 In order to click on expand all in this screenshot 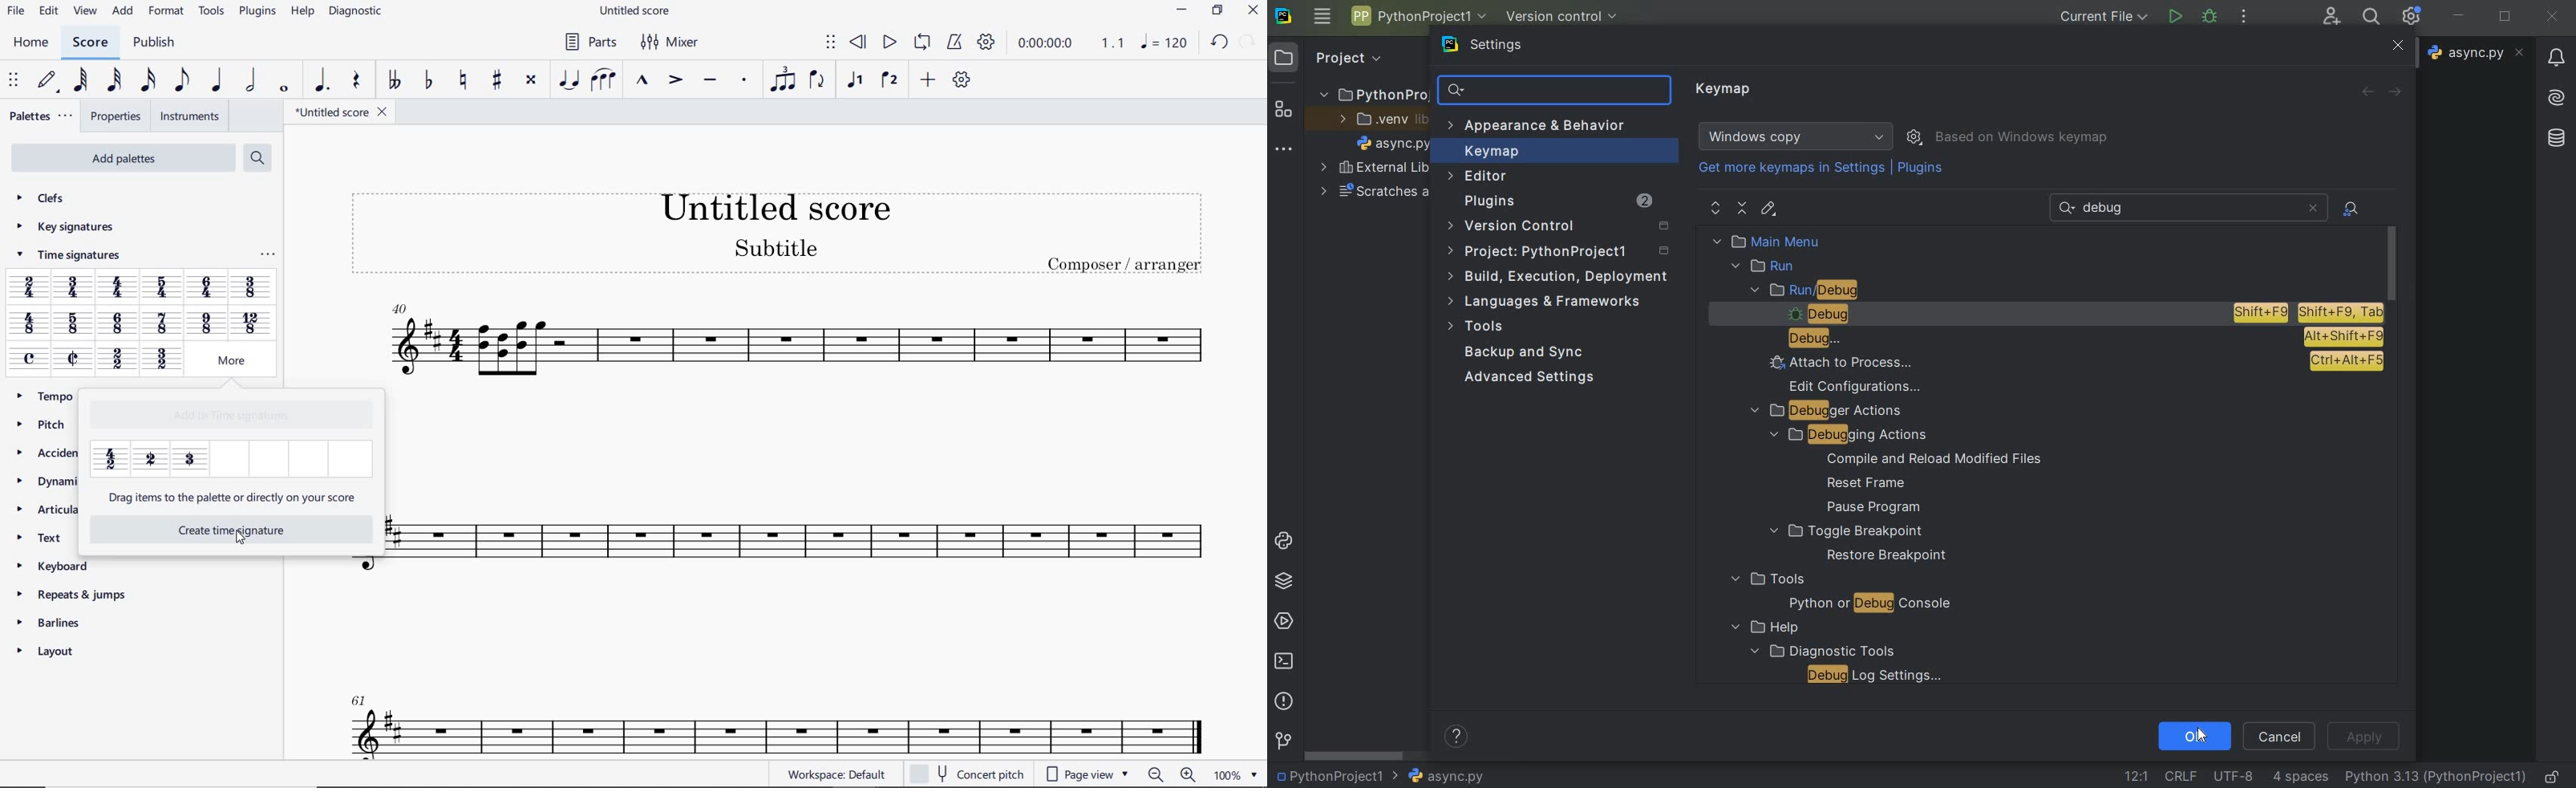, I will do `click(1716, 209)`.